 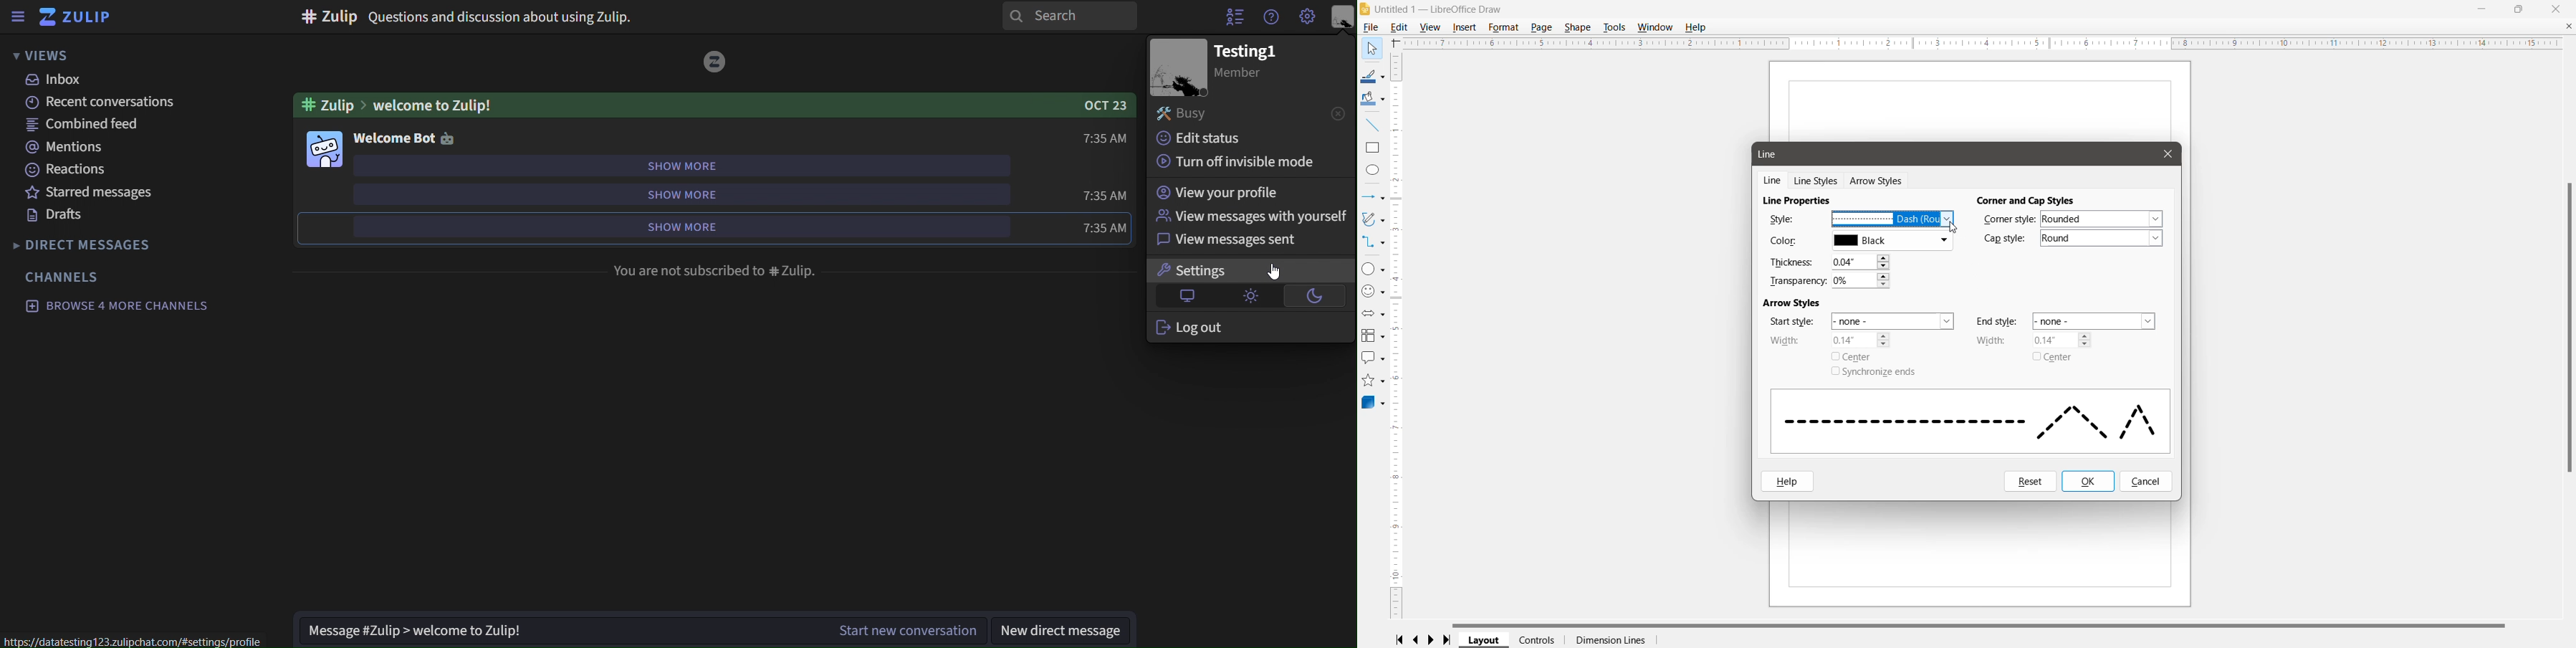 What do you see at coordinates (1237, 162) in the screenshot?
I see `turn off invisible mode` at bounding box center [1237, 162].